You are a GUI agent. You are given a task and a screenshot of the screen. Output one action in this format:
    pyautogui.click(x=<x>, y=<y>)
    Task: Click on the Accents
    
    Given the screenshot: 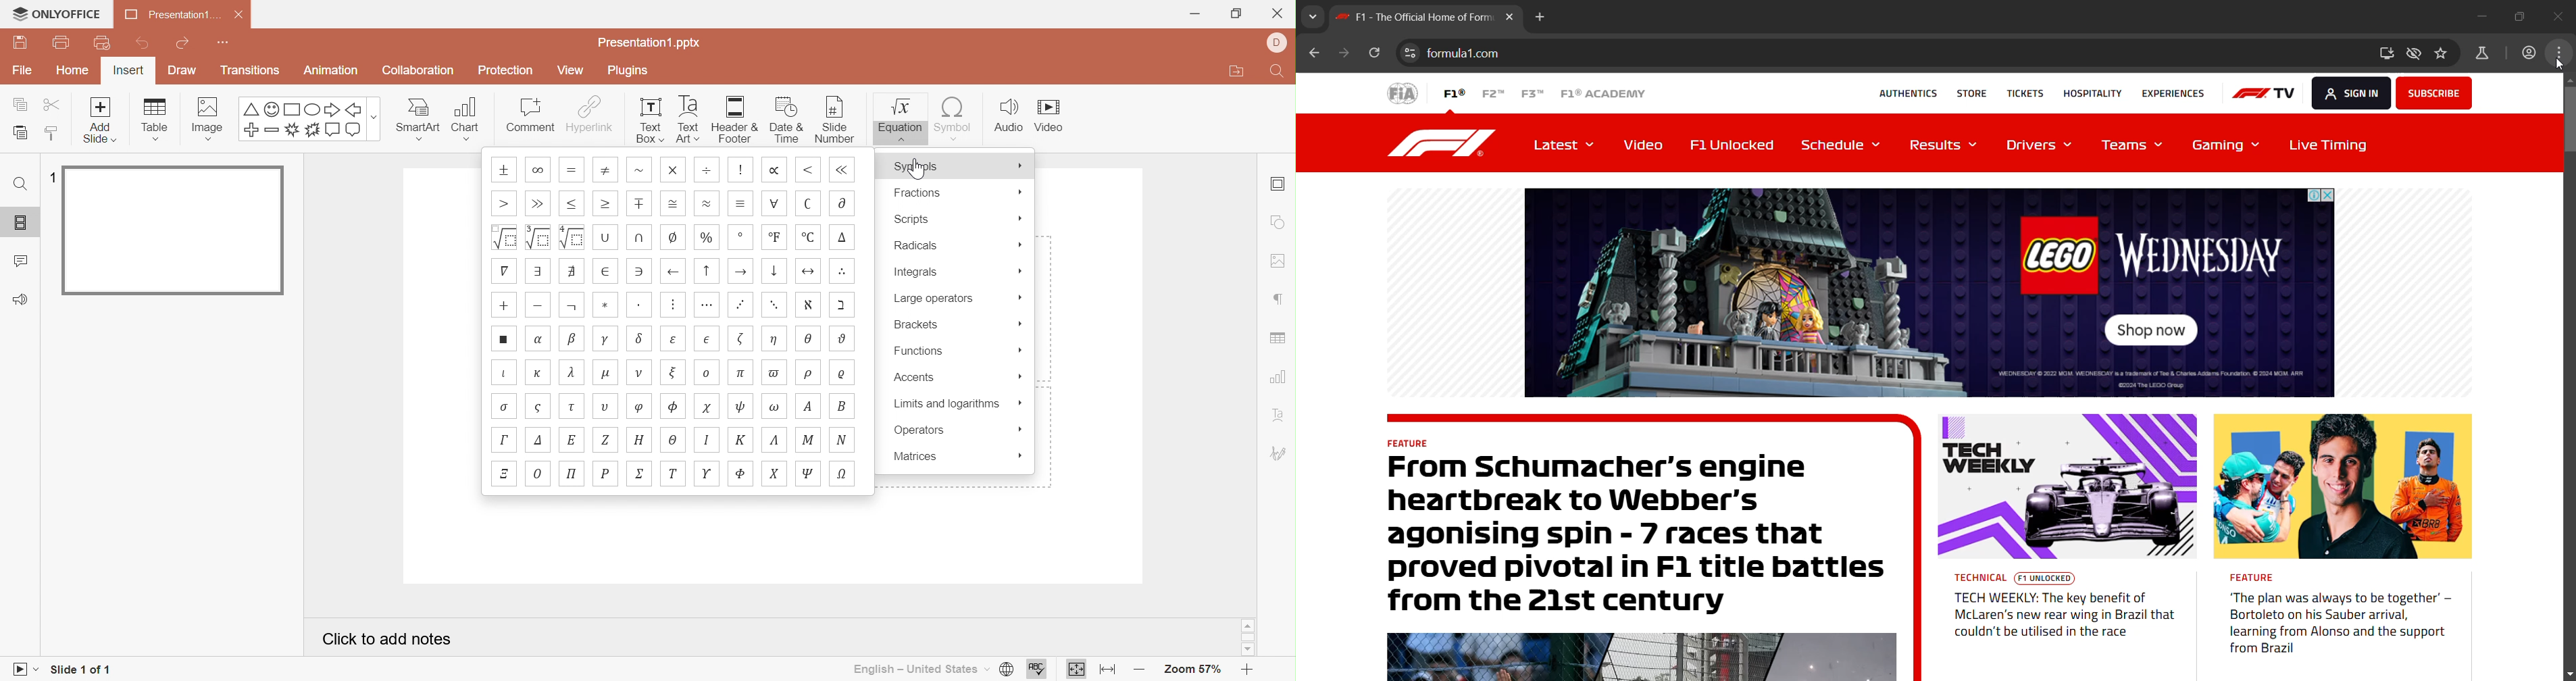 What is the action you would take?
    pyautogui.click(x=959, y=378)
    